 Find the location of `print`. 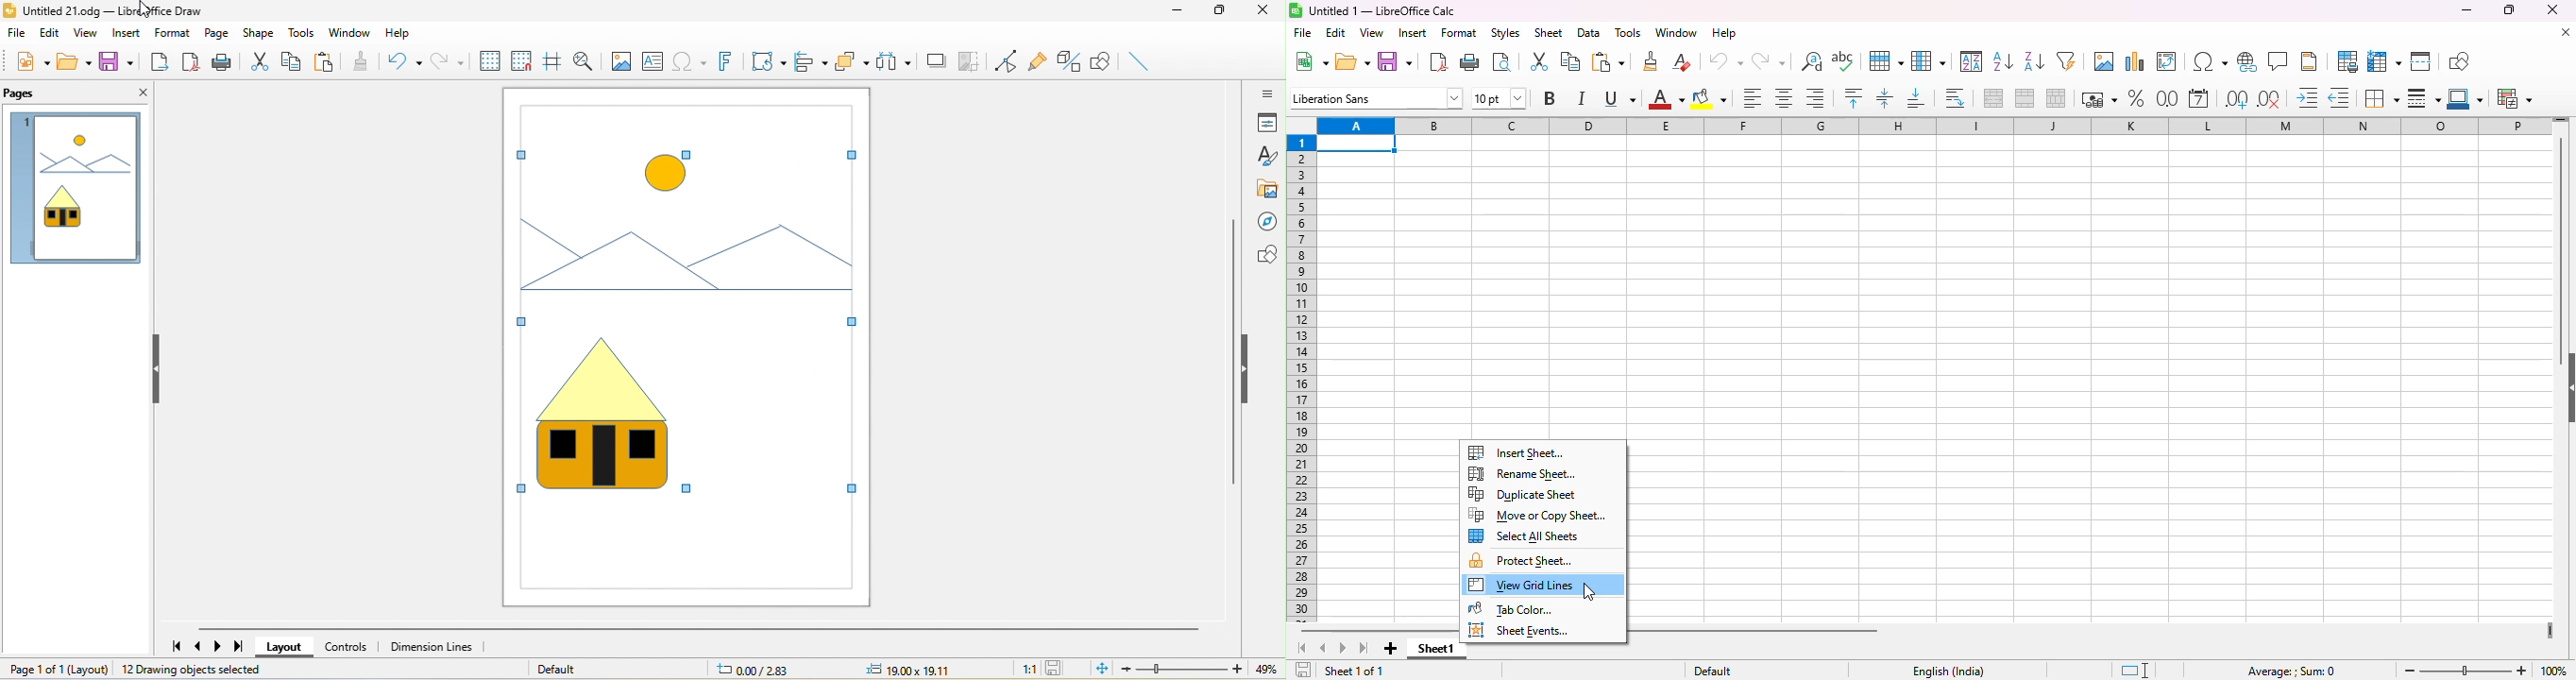

print is located at coordinates (1470, 62).